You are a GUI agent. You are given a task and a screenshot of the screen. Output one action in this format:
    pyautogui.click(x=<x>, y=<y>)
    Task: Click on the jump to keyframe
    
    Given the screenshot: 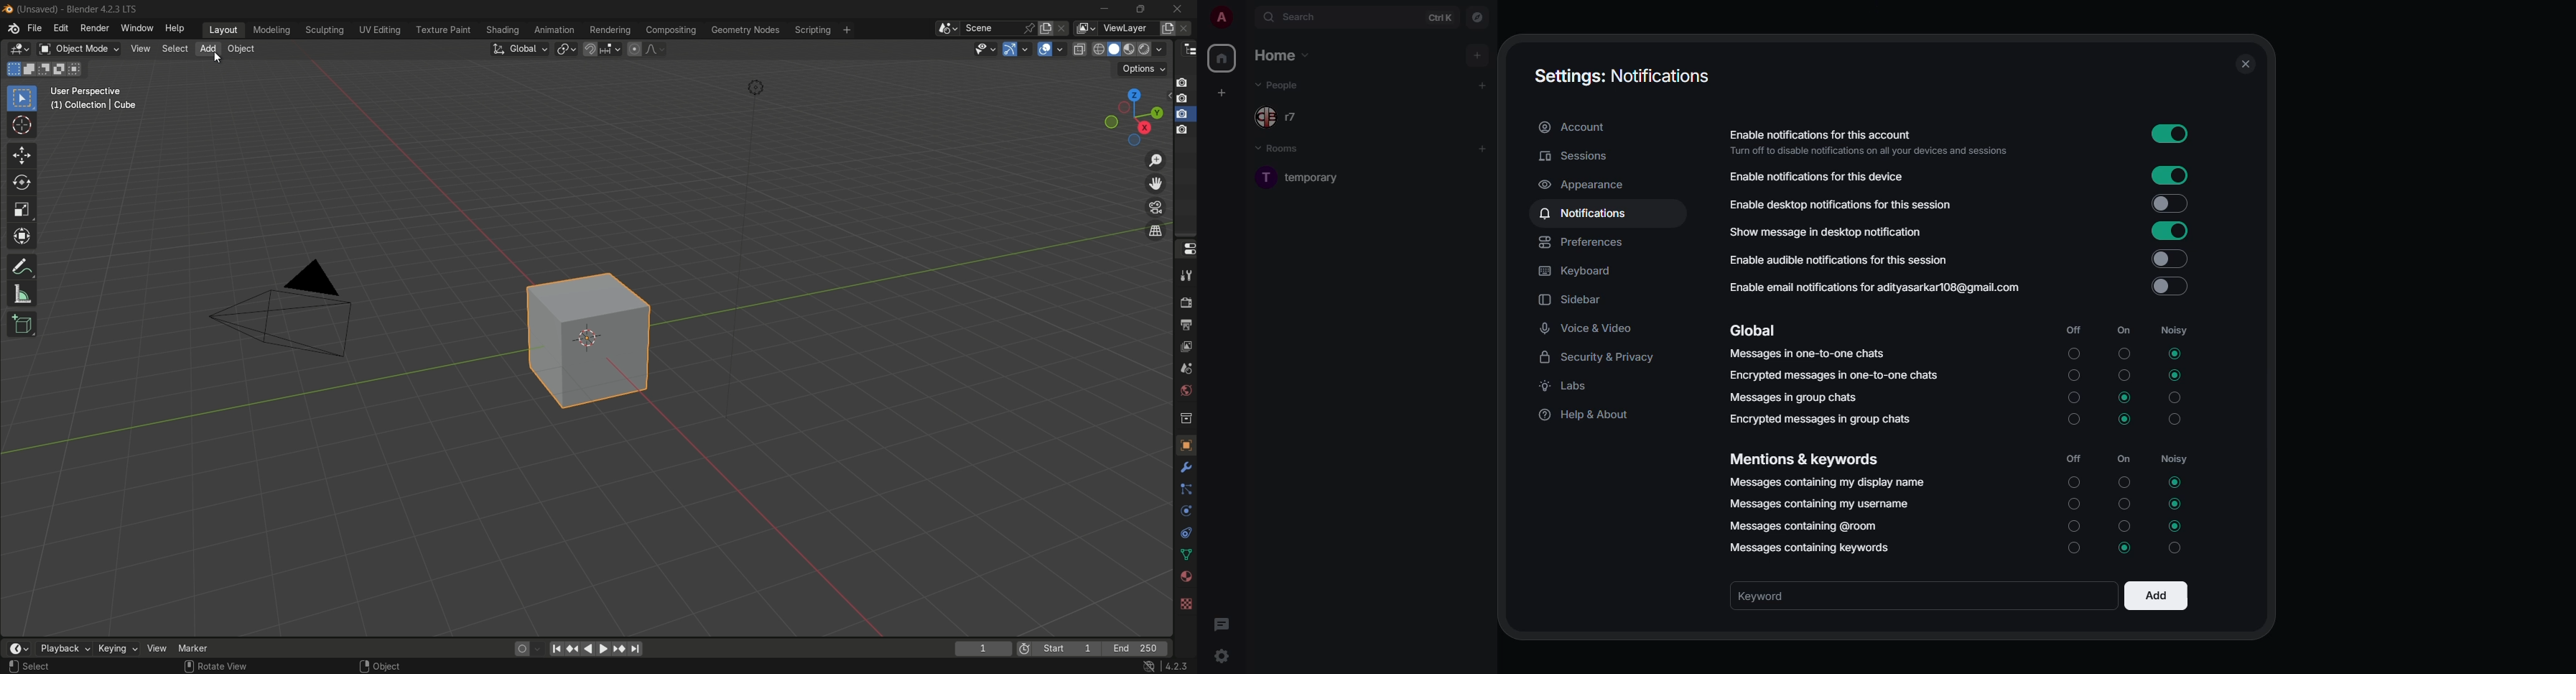 What is the action you would take?
    pyautogui.click(x=572, y=649)
    